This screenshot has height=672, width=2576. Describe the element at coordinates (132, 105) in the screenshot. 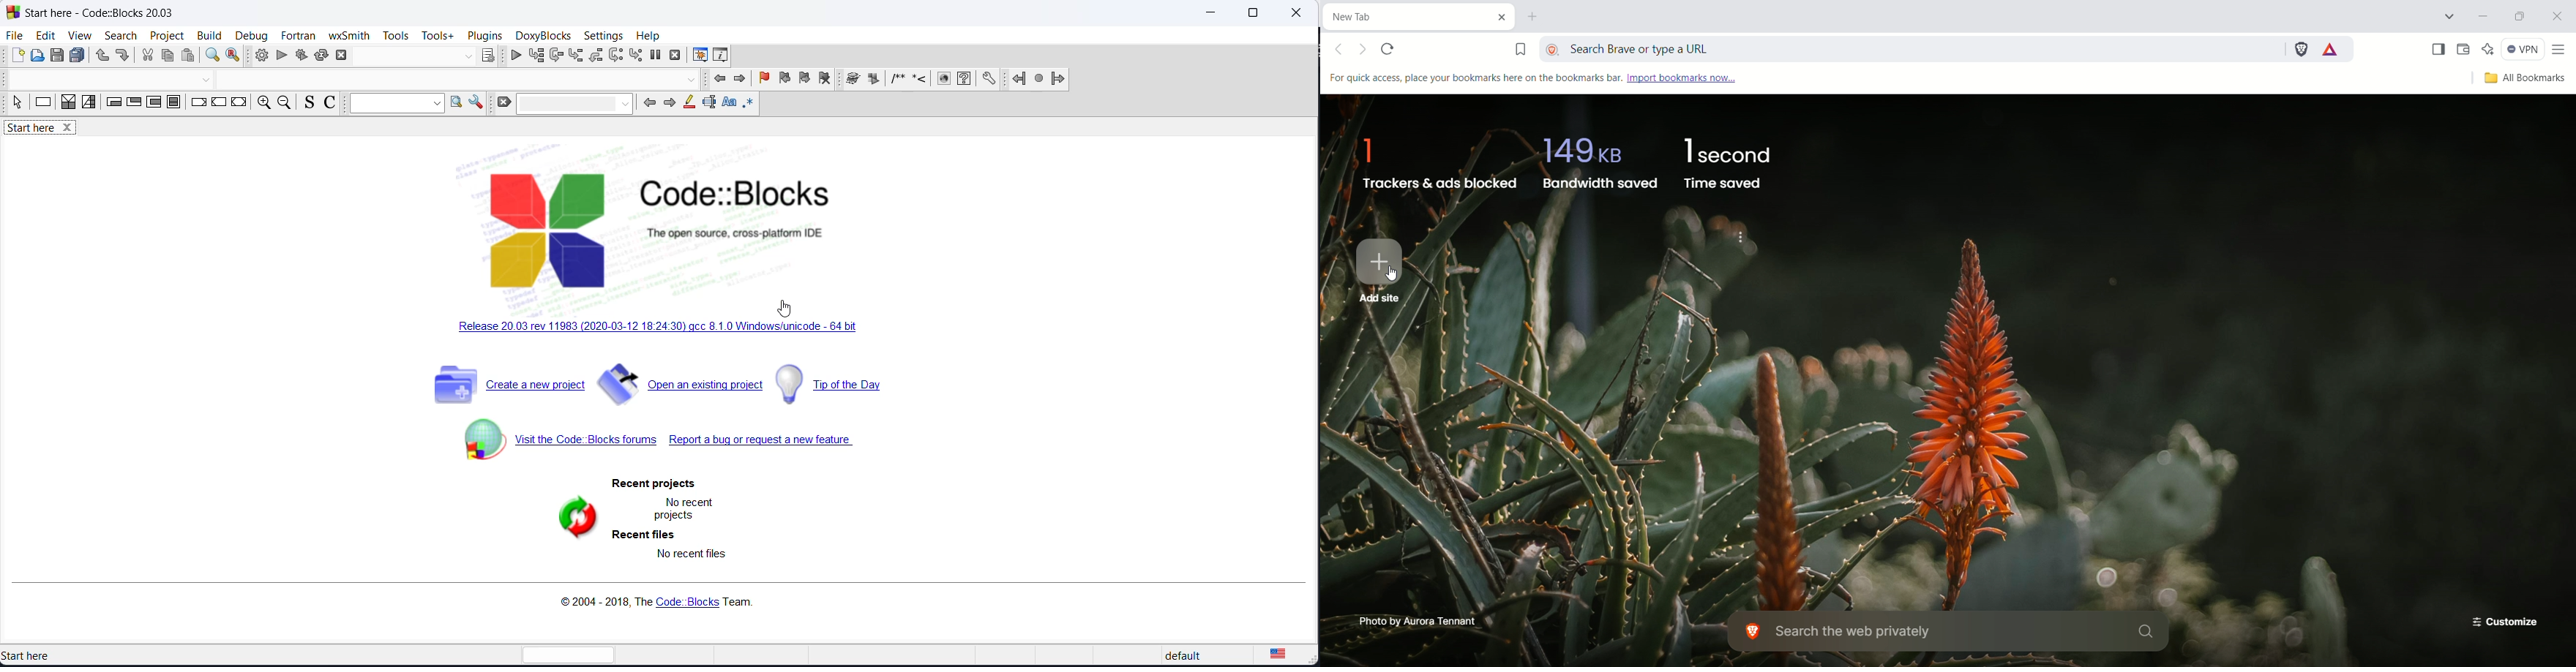

I see `exit condition loop` at that location.